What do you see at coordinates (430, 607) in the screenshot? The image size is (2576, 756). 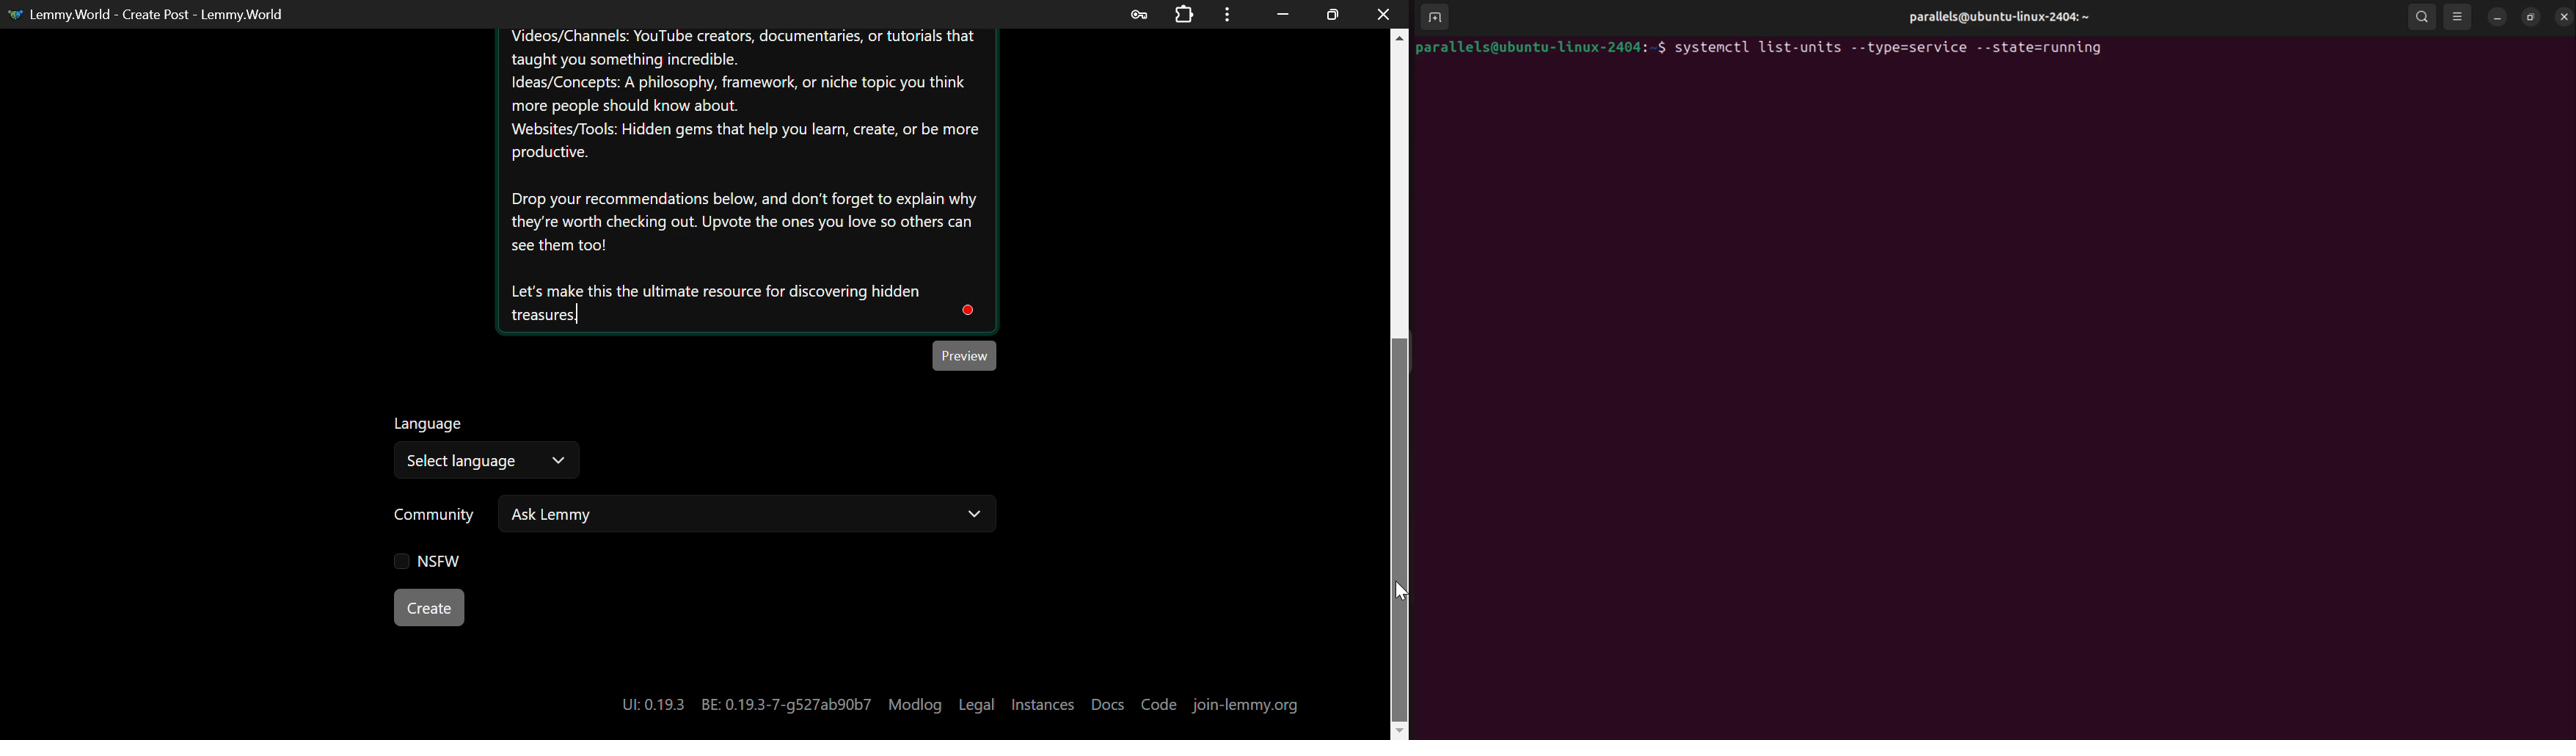 I see `Create` at bounding box center [430, 607].